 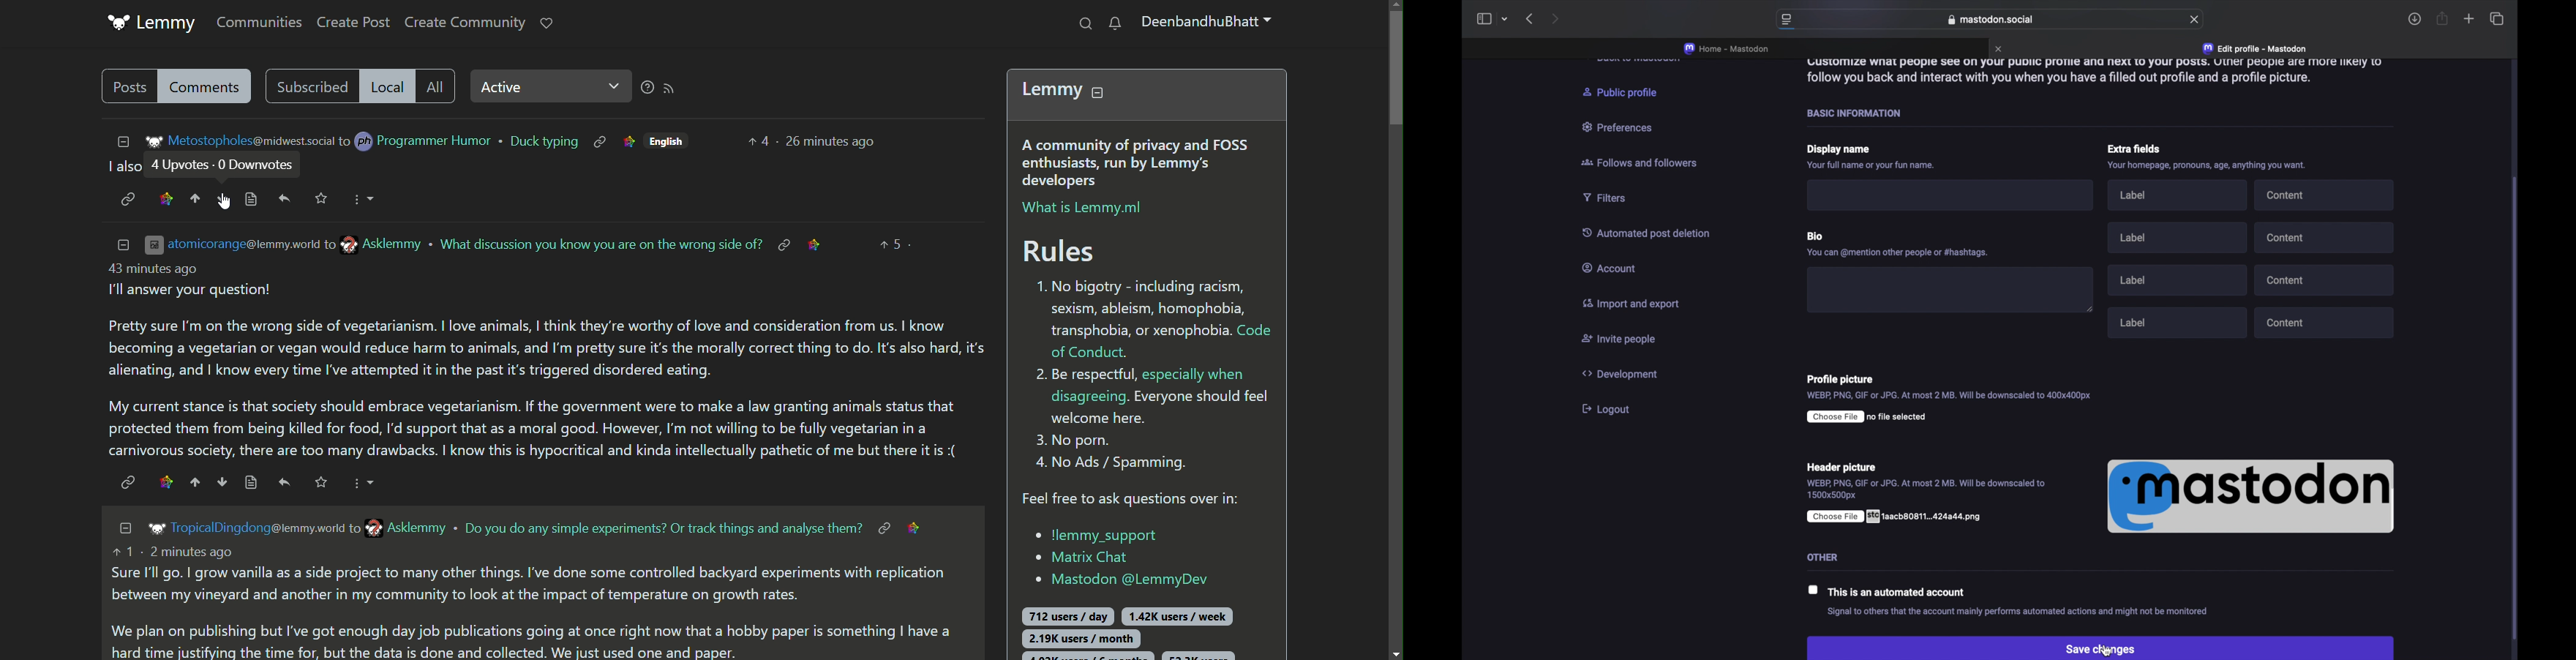 What do you see at coordinates (2326, 195) in the screenshot?
I see `content` at bounding box center [2326, 195].